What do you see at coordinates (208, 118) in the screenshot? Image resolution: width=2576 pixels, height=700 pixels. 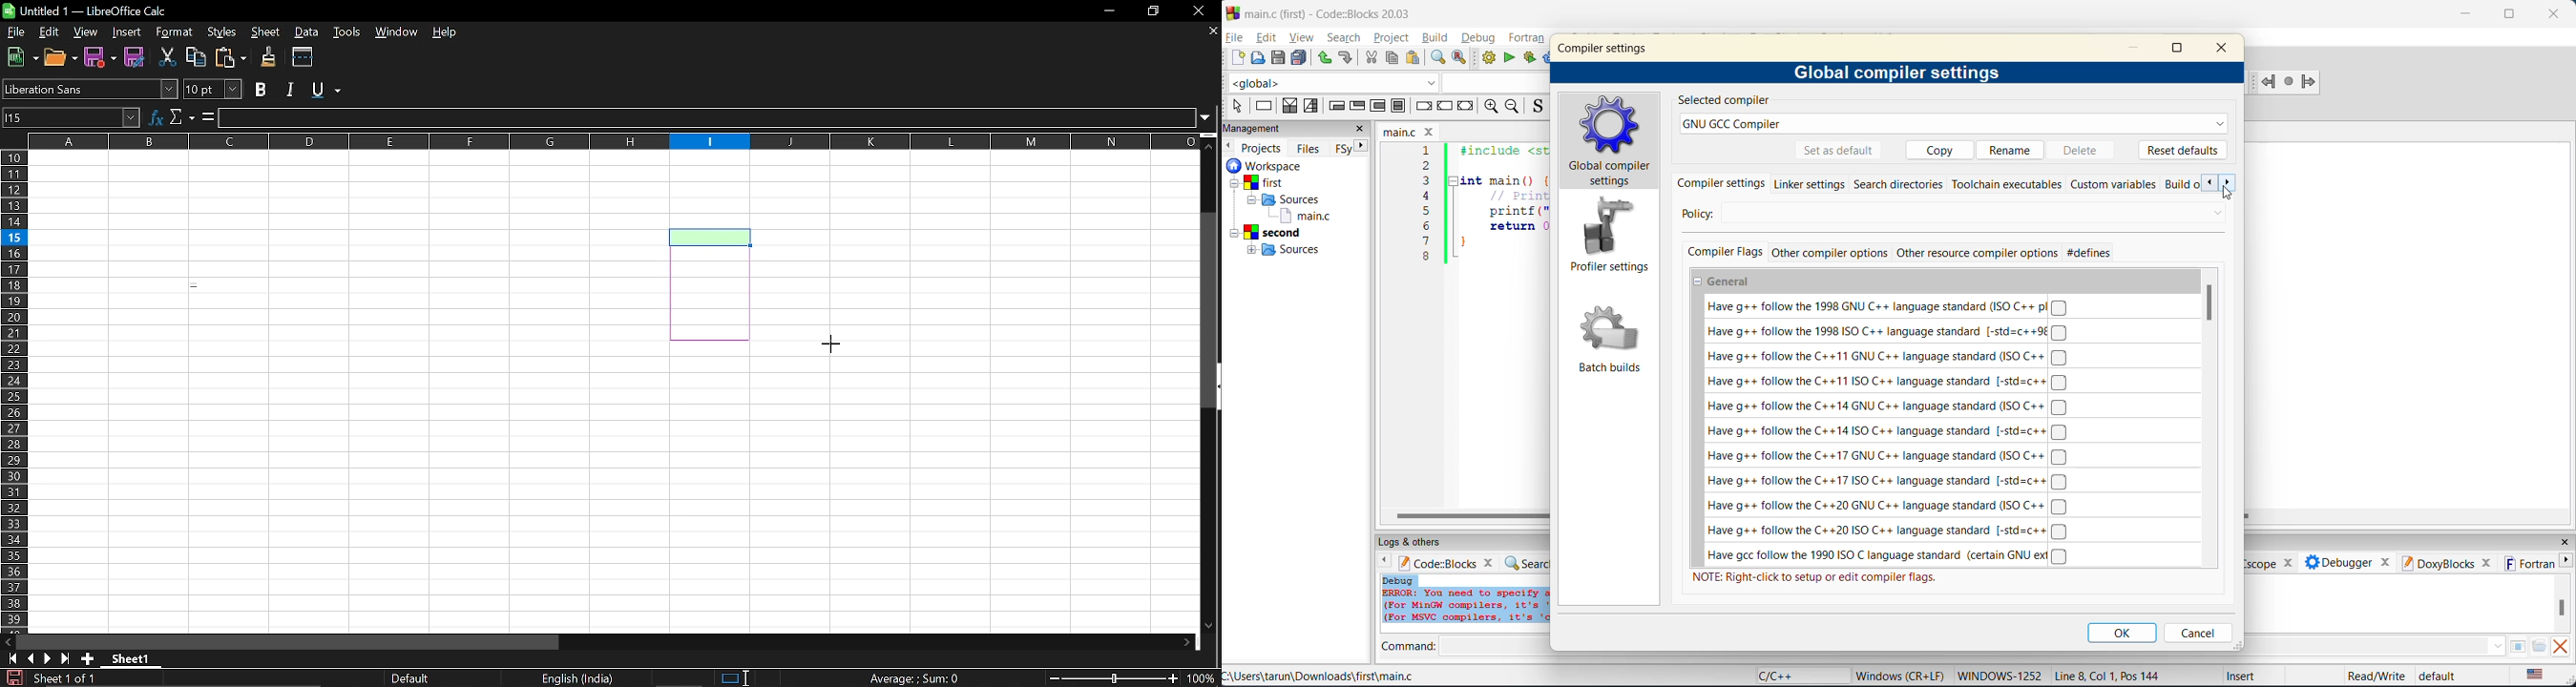 I see `Formula` at bounding box center [208, 118].